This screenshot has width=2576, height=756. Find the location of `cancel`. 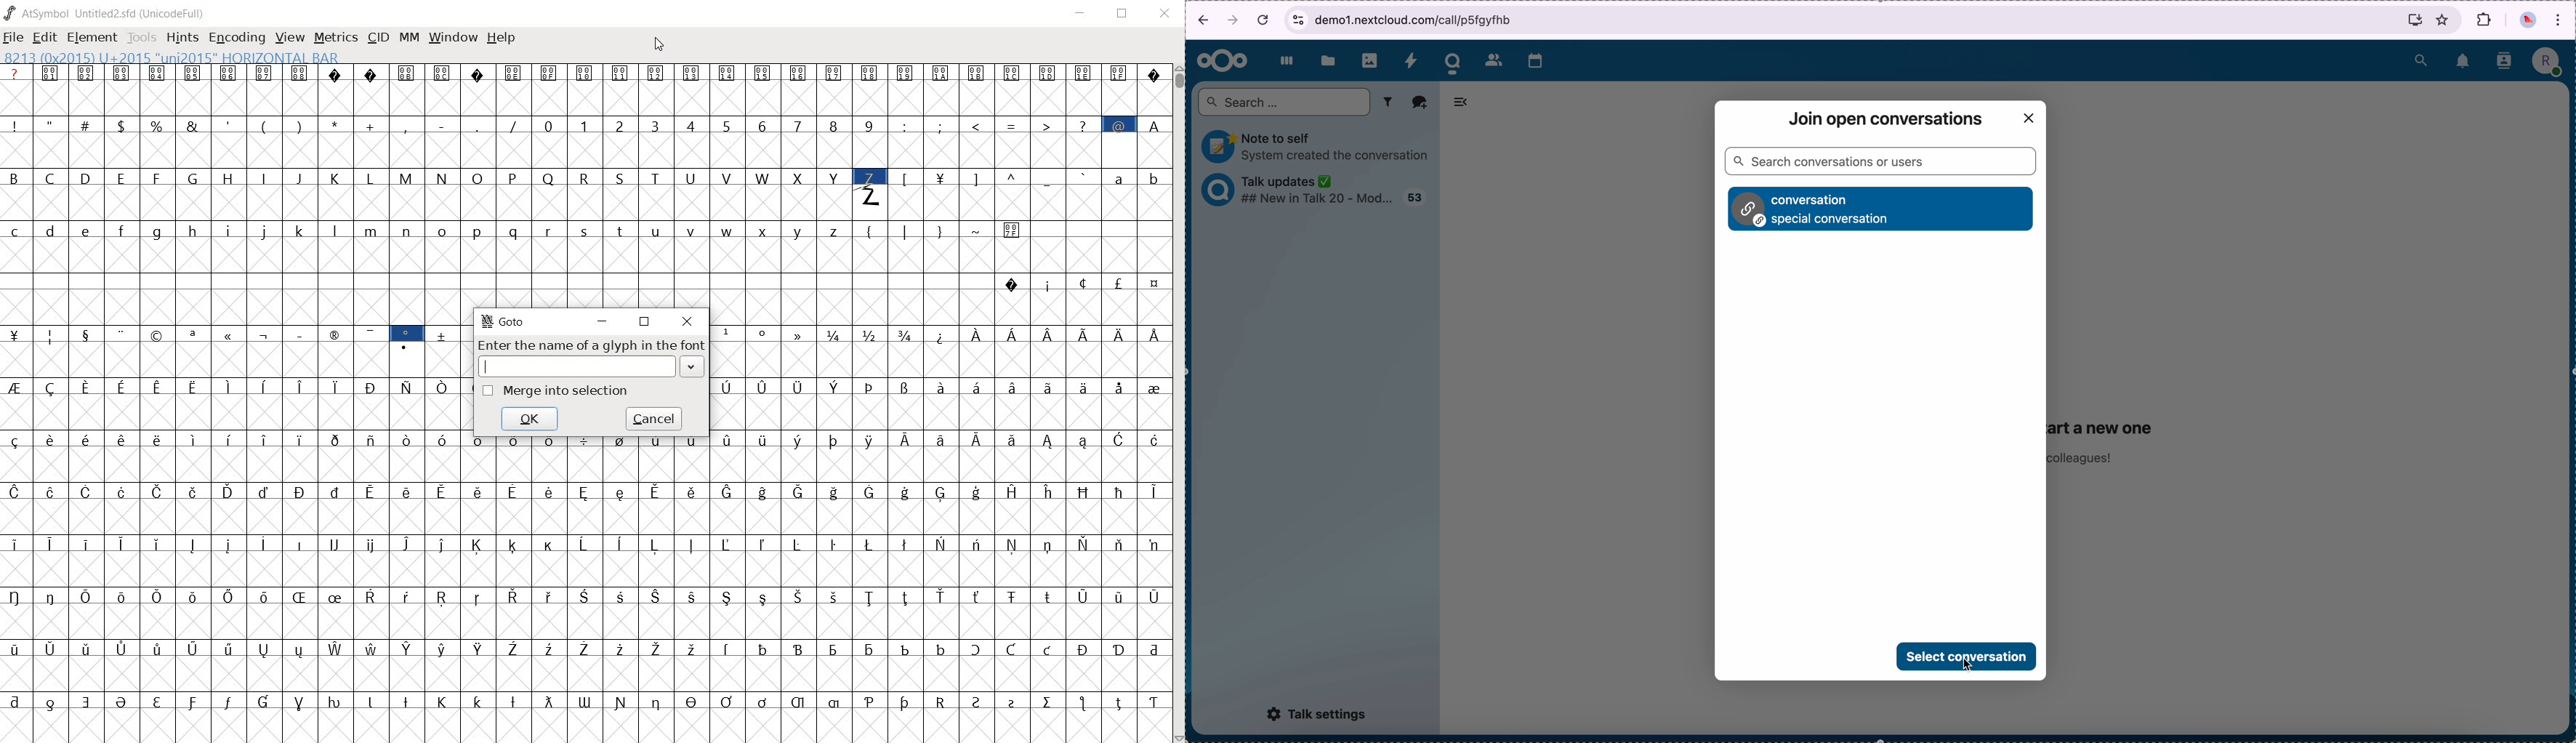

cancel is located at coordinates (1264, 15).